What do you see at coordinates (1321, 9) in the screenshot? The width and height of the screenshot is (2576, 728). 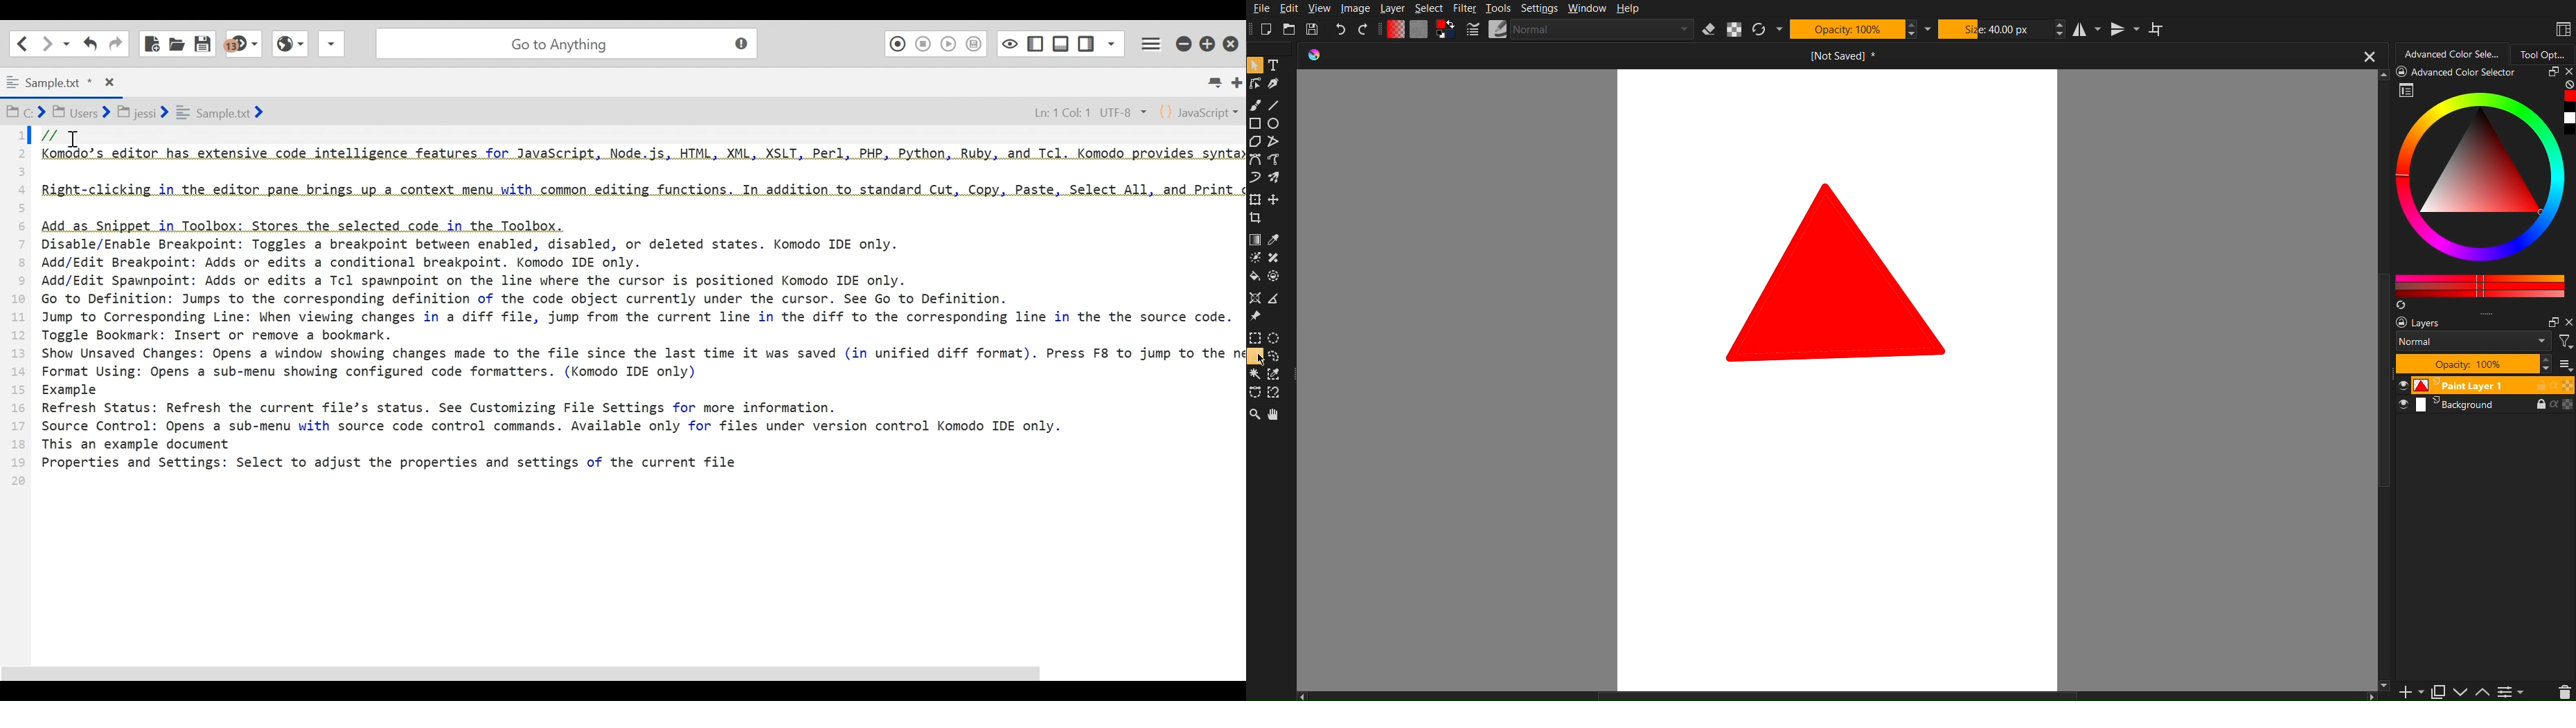 I see `View` at bounding box center [1321, 9].